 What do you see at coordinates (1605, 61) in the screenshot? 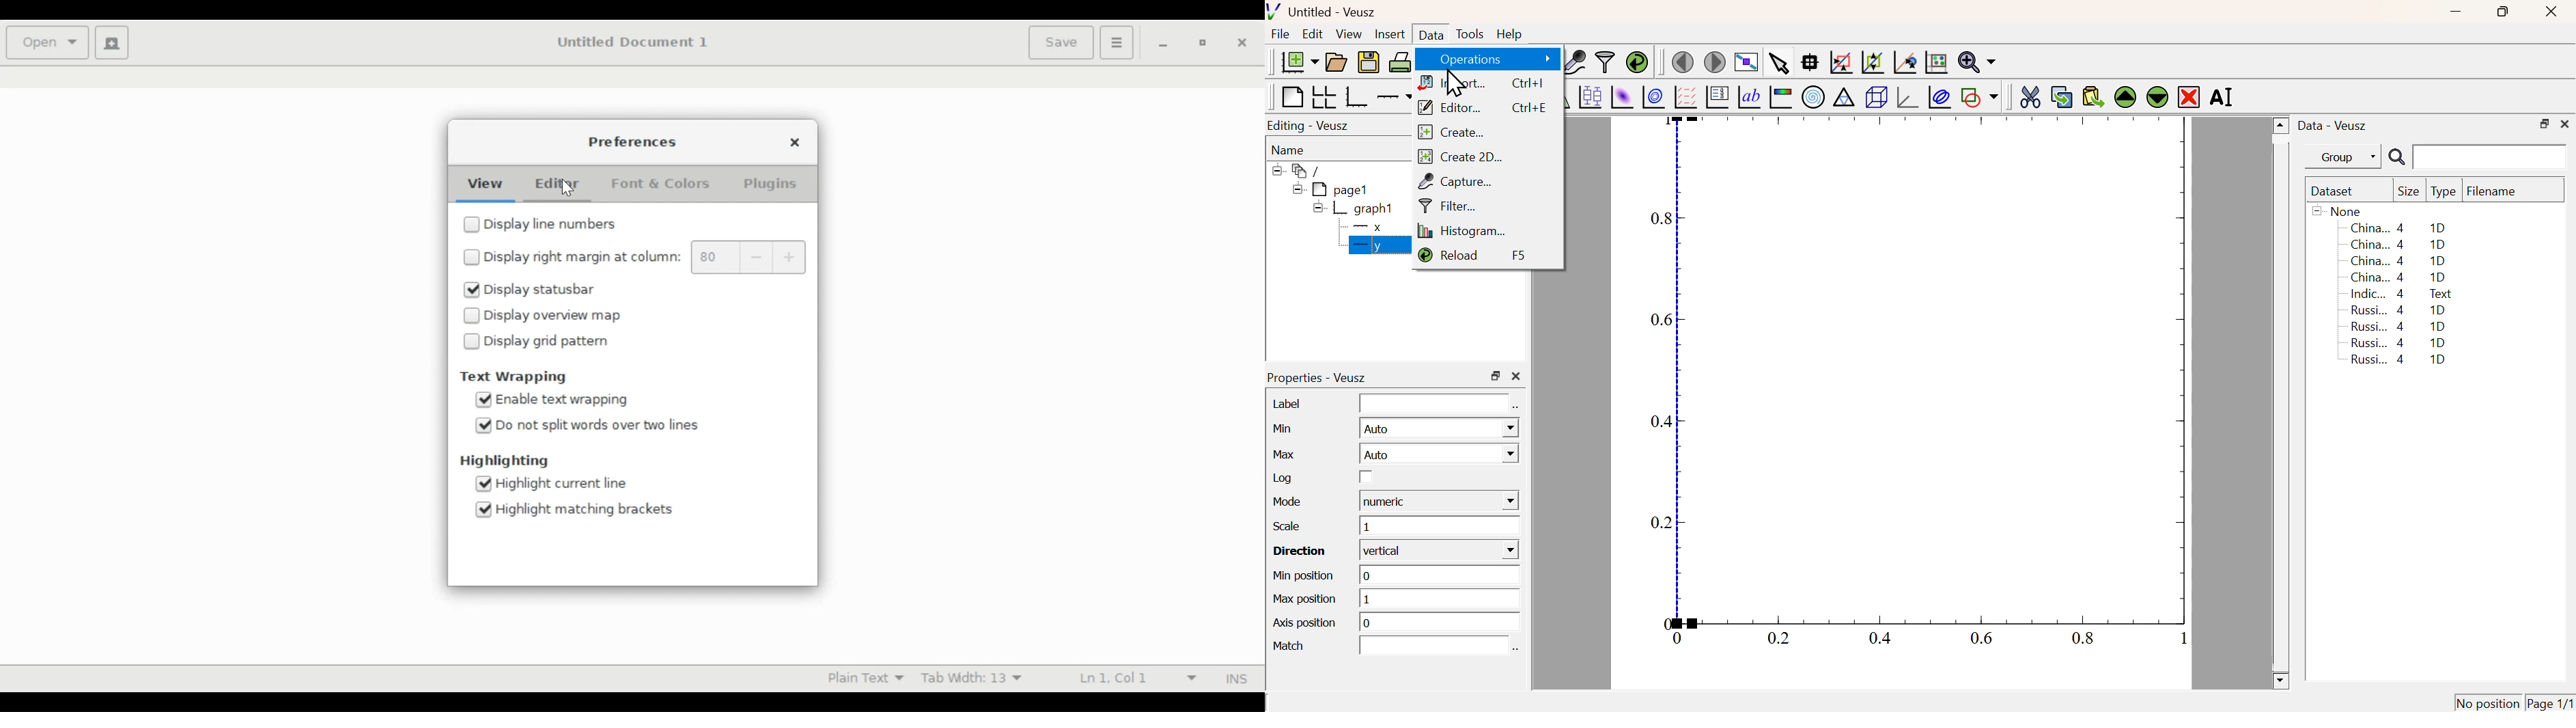
I see `Filter Data` at bounding box center [1605, 61].